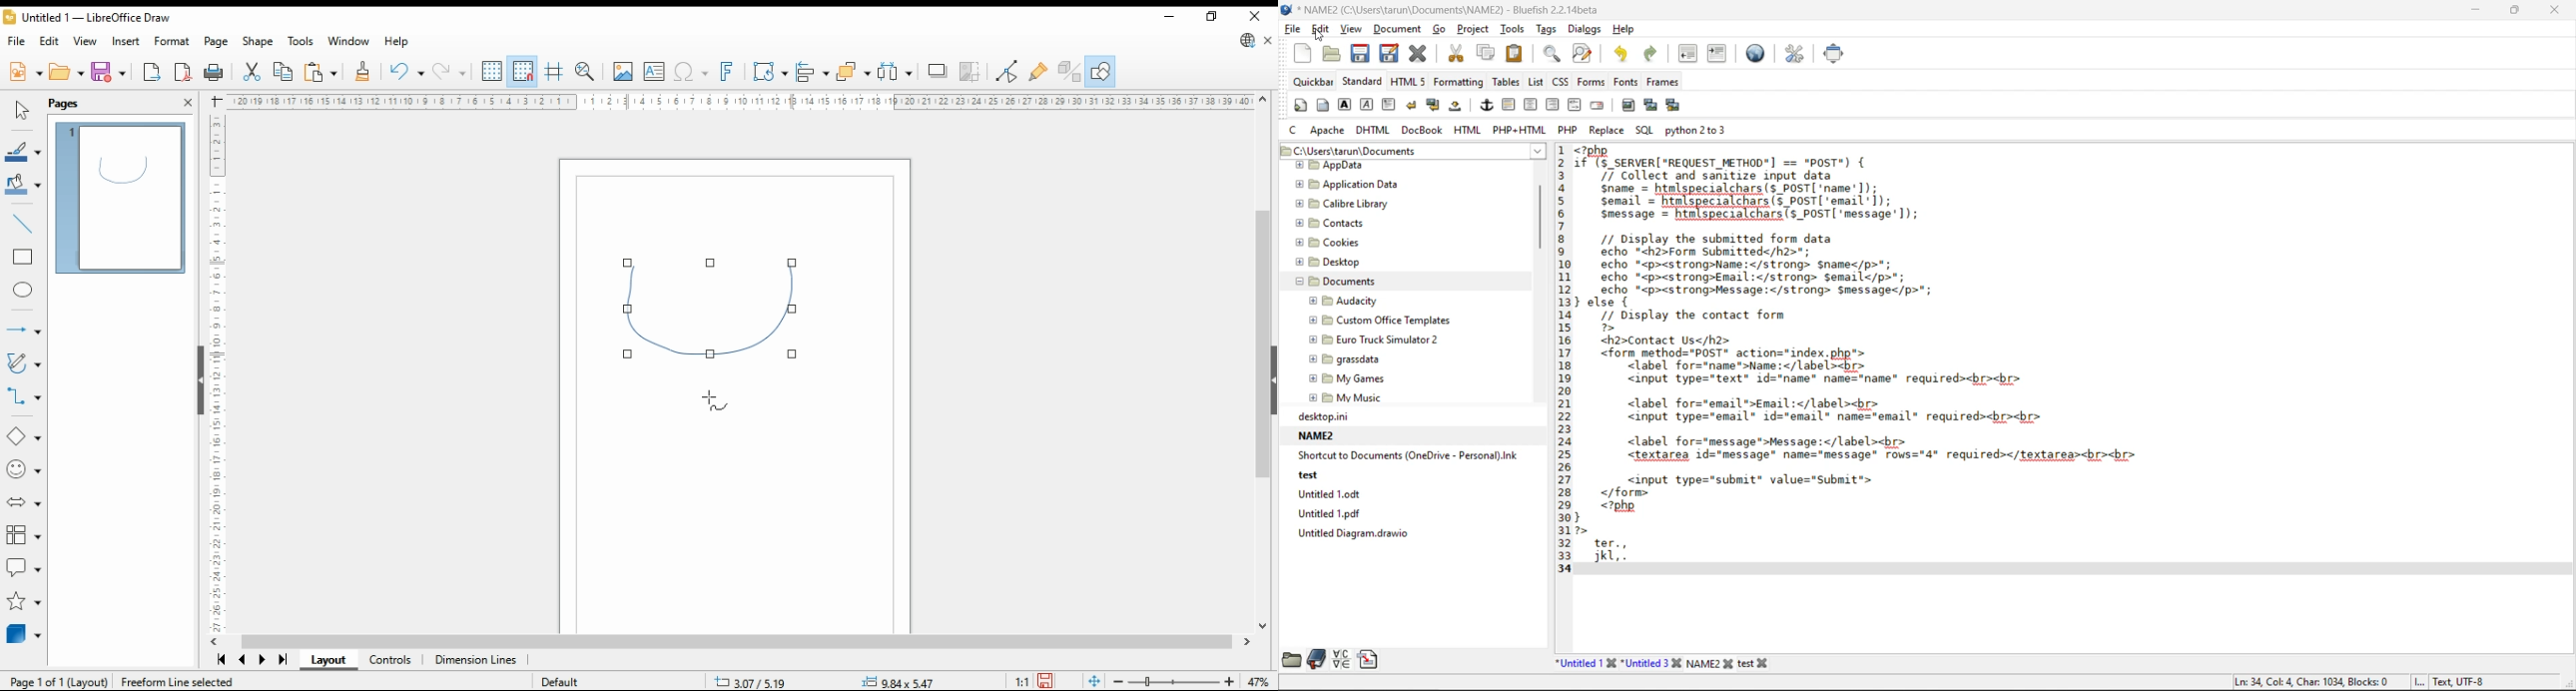  What do you see at coordinates (348, 41) in the screenshot?
I see `window` at bounding box center [348, 41].